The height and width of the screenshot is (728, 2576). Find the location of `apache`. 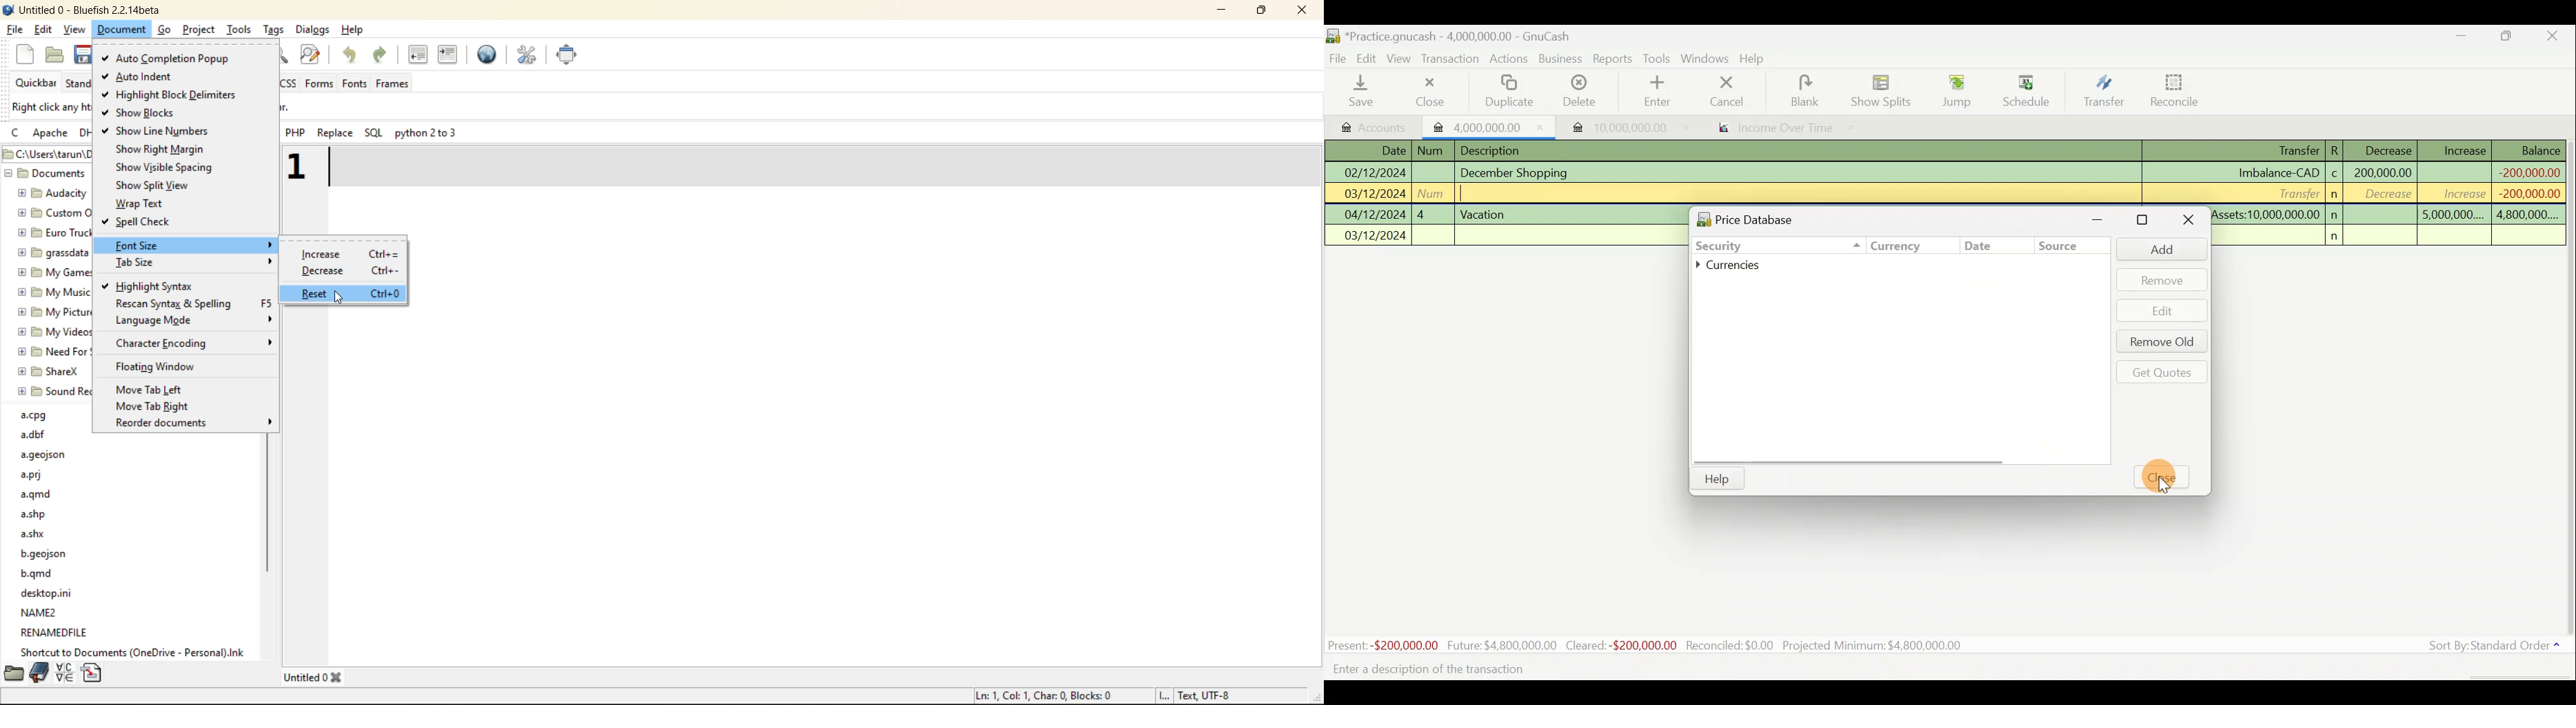

apache is located at coordinates (52, 133).